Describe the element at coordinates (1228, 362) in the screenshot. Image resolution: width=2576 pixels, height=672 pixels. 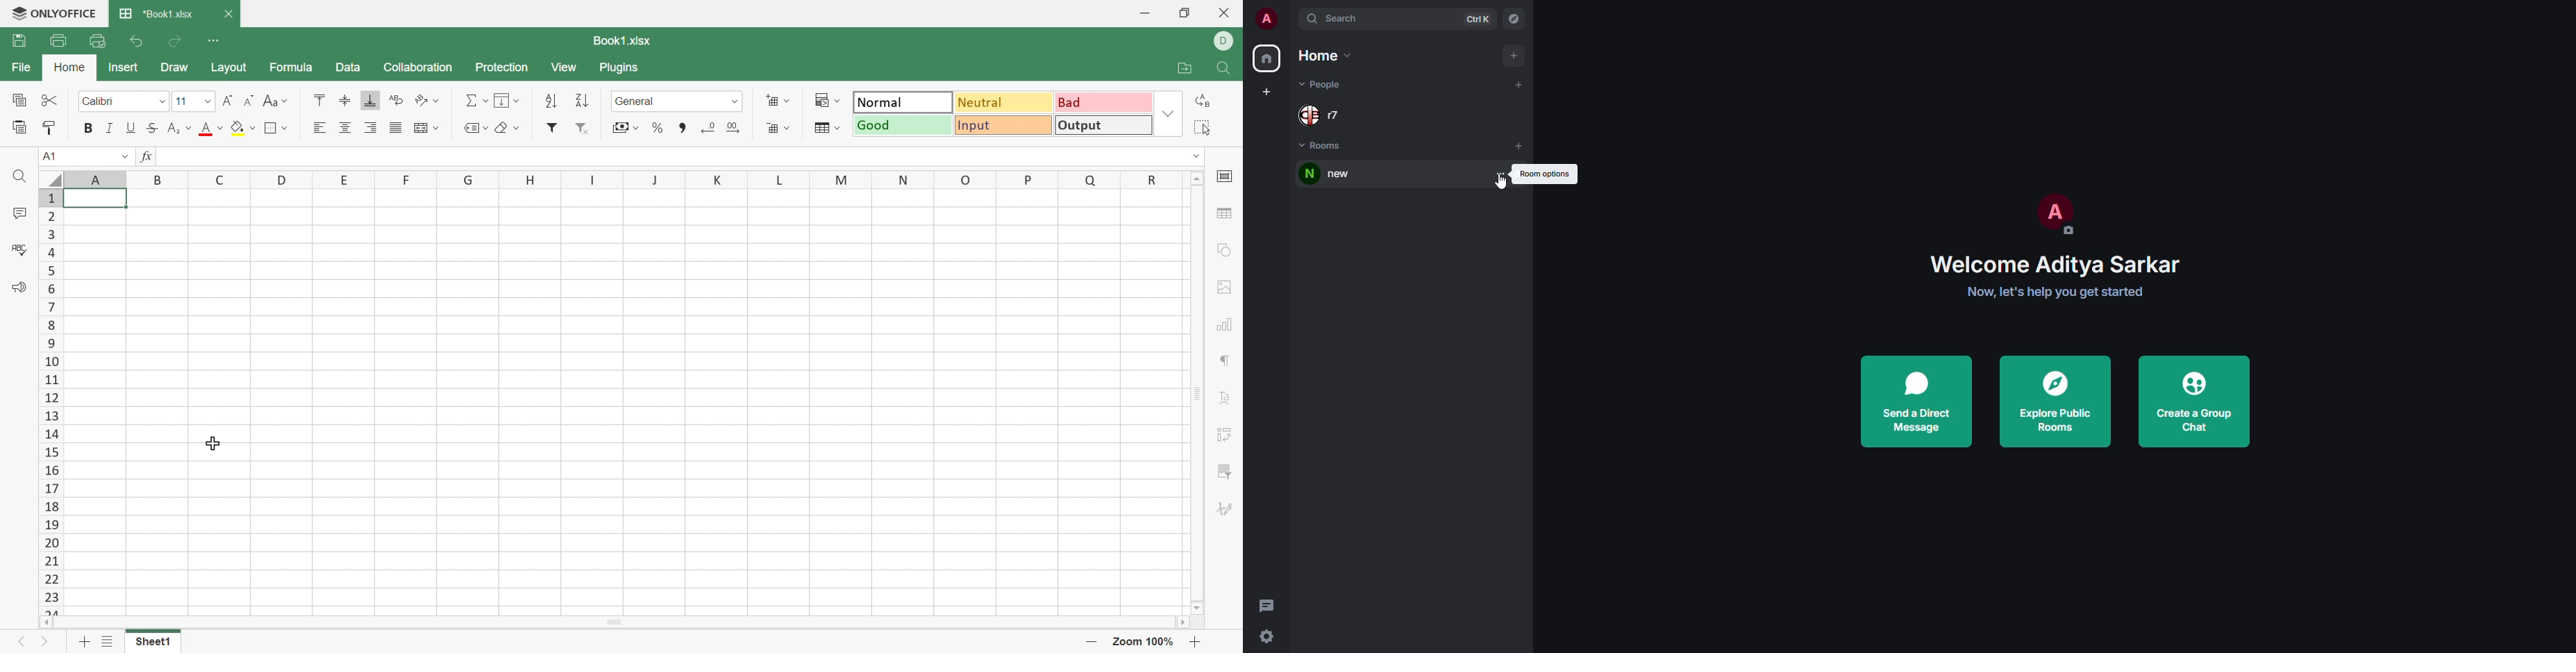
I see `paragraph settings` at that location.